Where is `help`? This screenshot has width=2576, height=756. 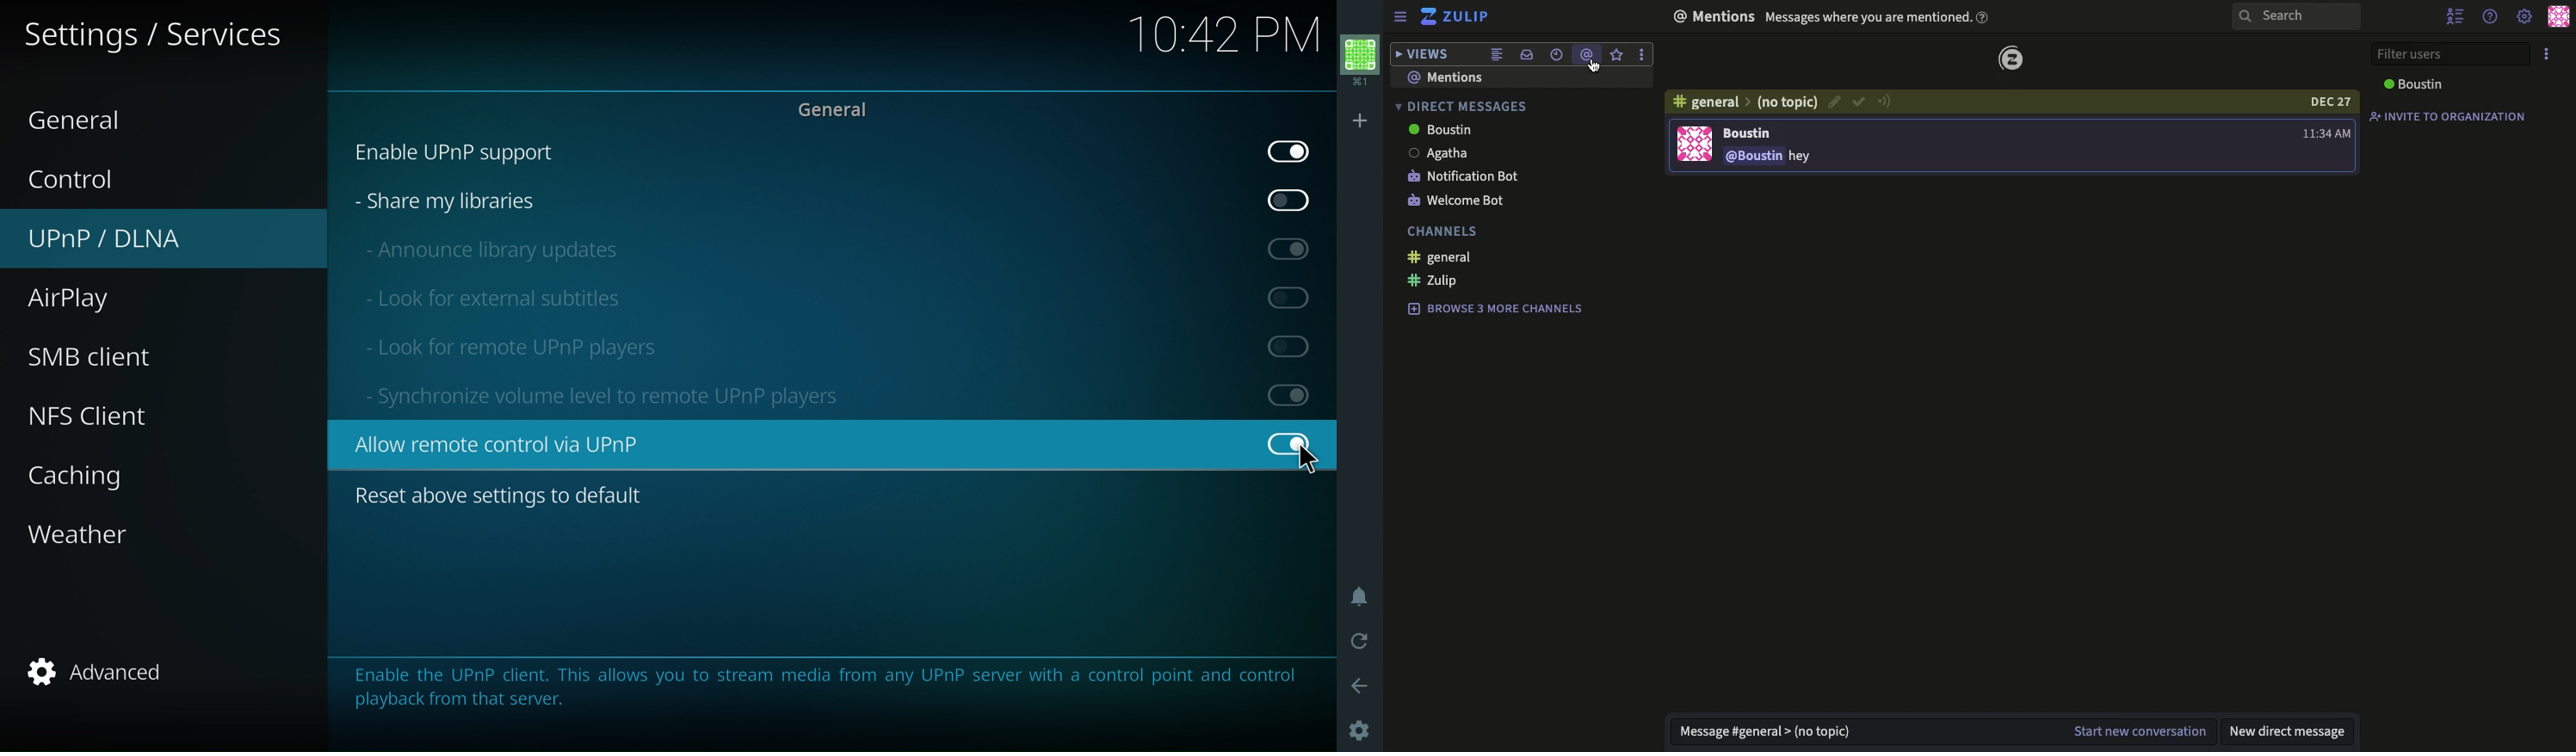 help is located at coordinates (2493, 18).